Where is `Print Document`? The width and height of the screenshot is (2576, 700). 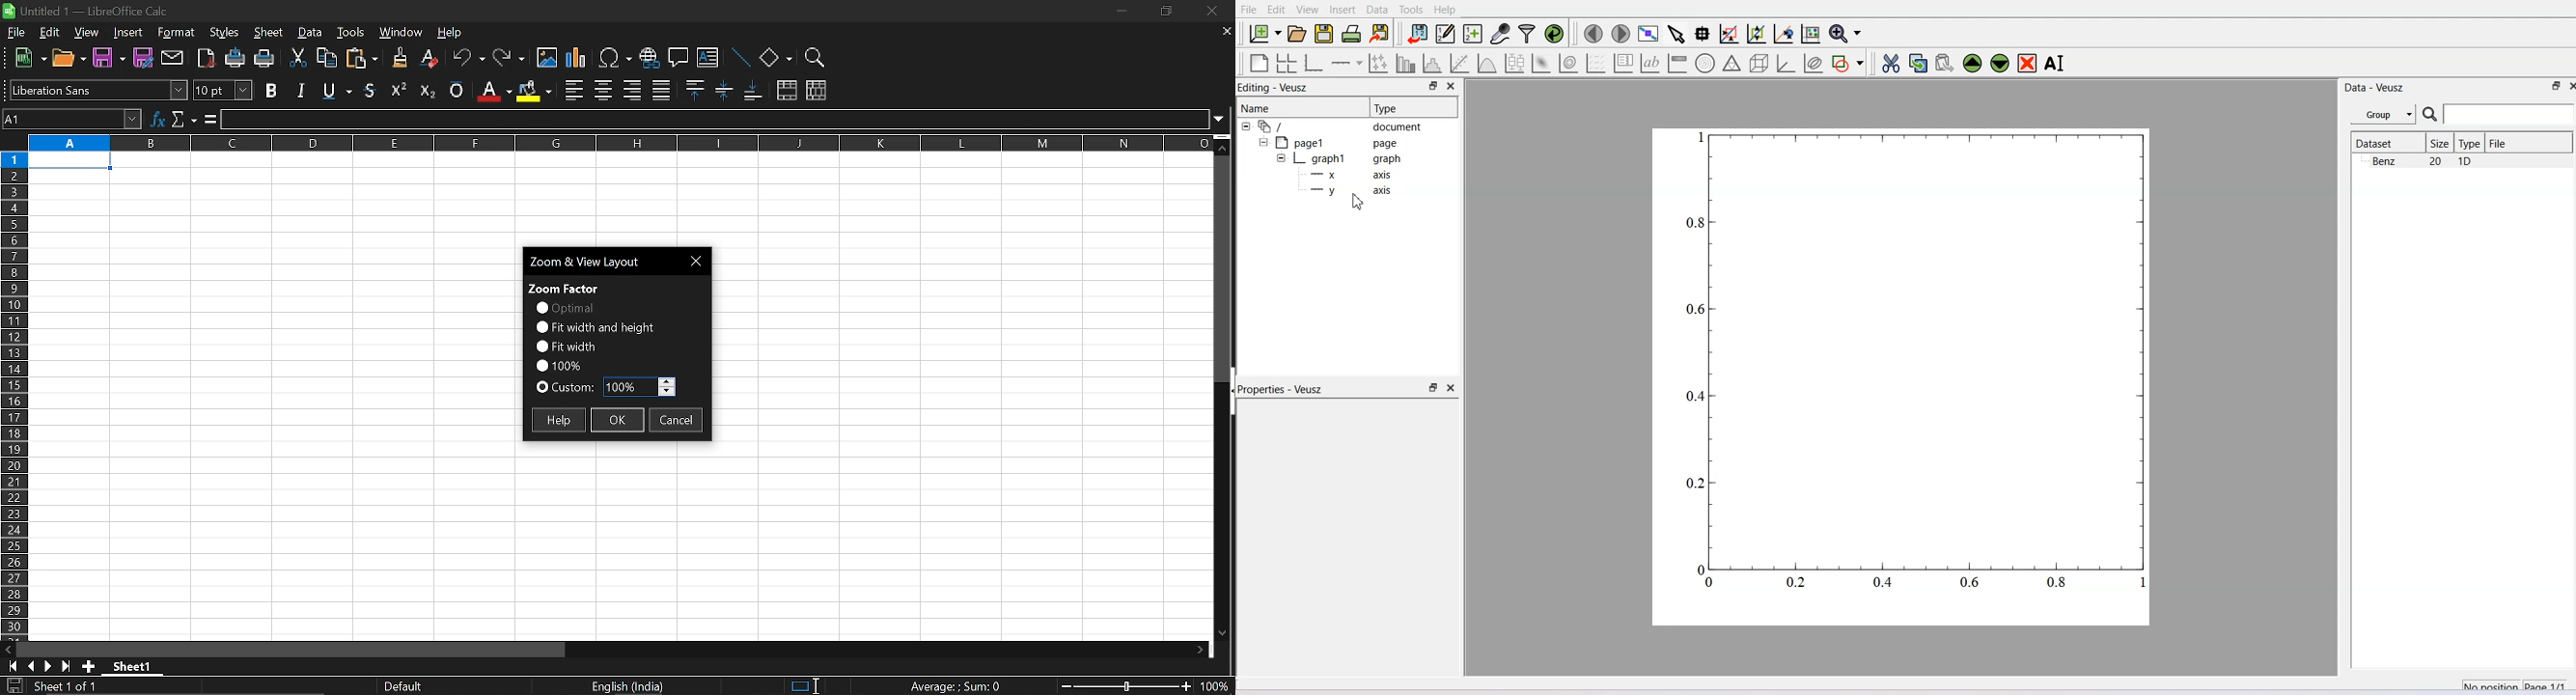
Print Document is located at coordinates (1351, 34).